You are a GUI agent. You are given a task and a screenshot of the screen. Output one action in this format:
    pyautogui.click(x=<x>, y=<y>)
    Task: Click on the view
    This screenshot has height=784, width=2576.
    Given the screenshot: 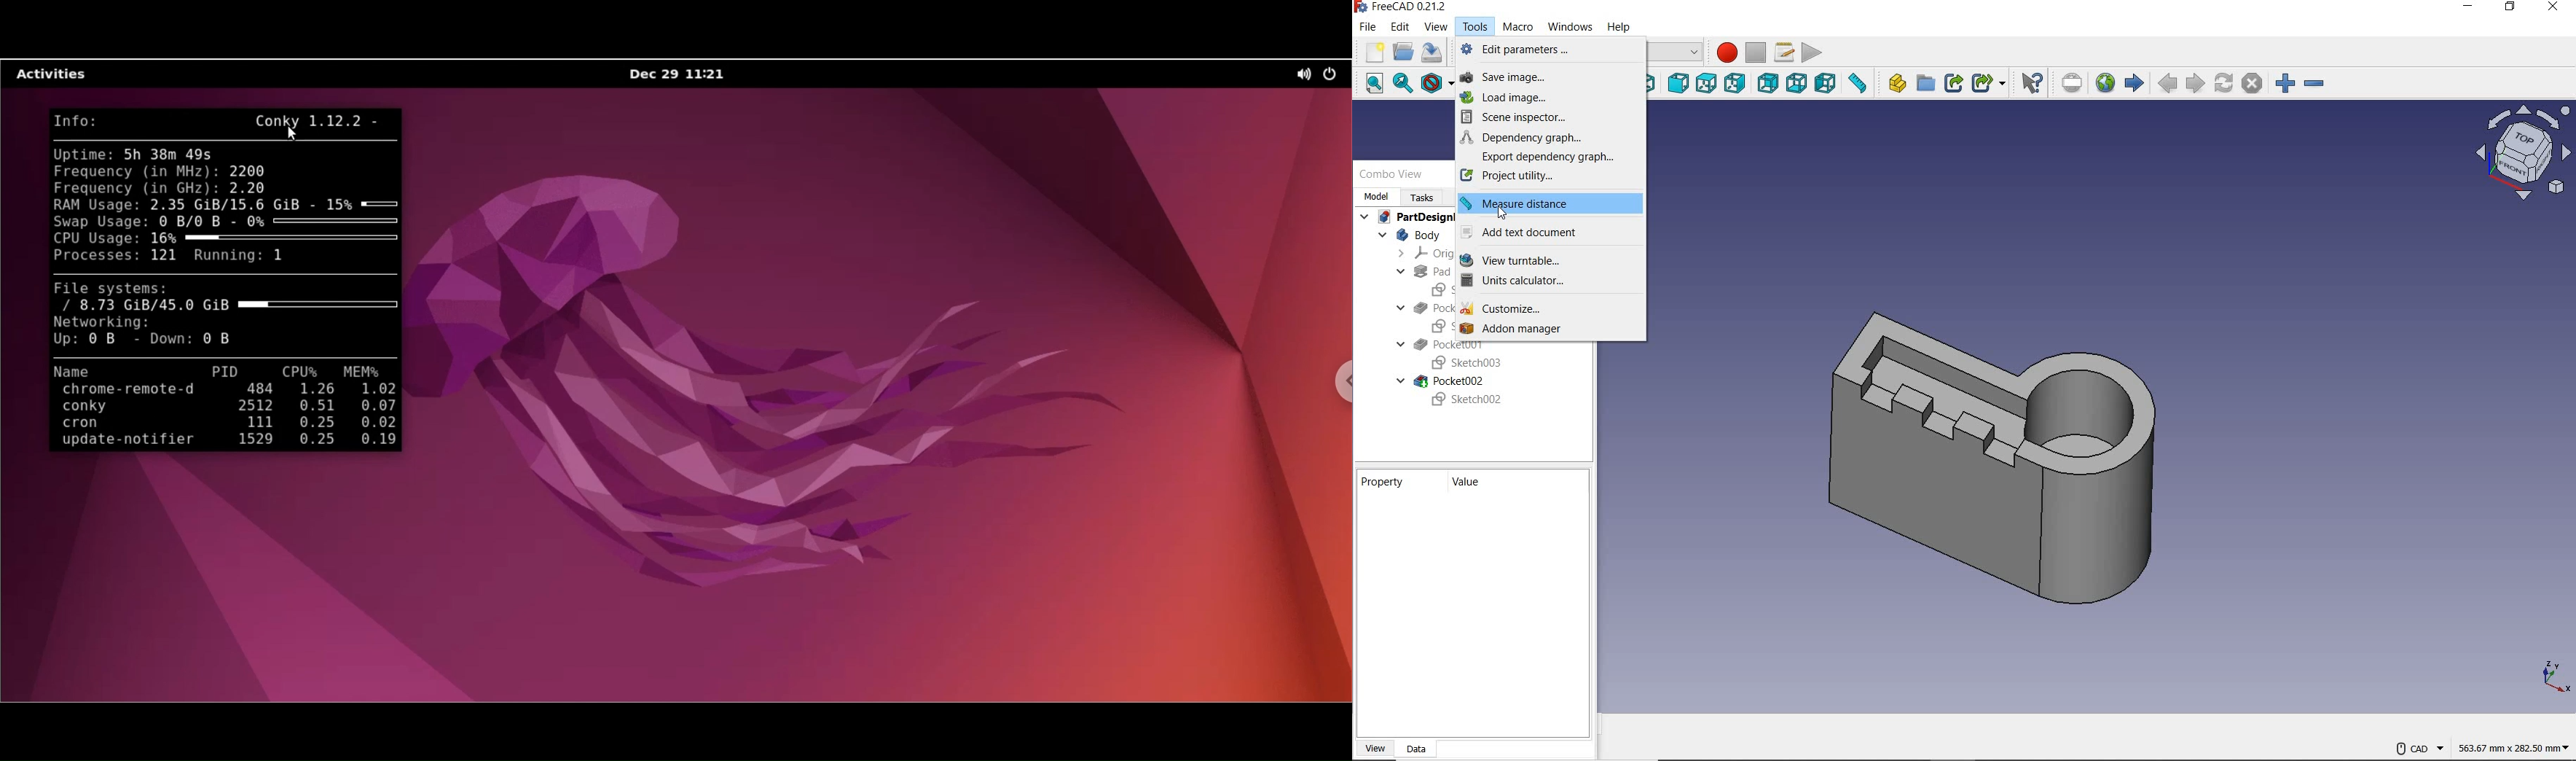 What is the action you would take?
    pyautogui.click(x=1434, y=29)
    